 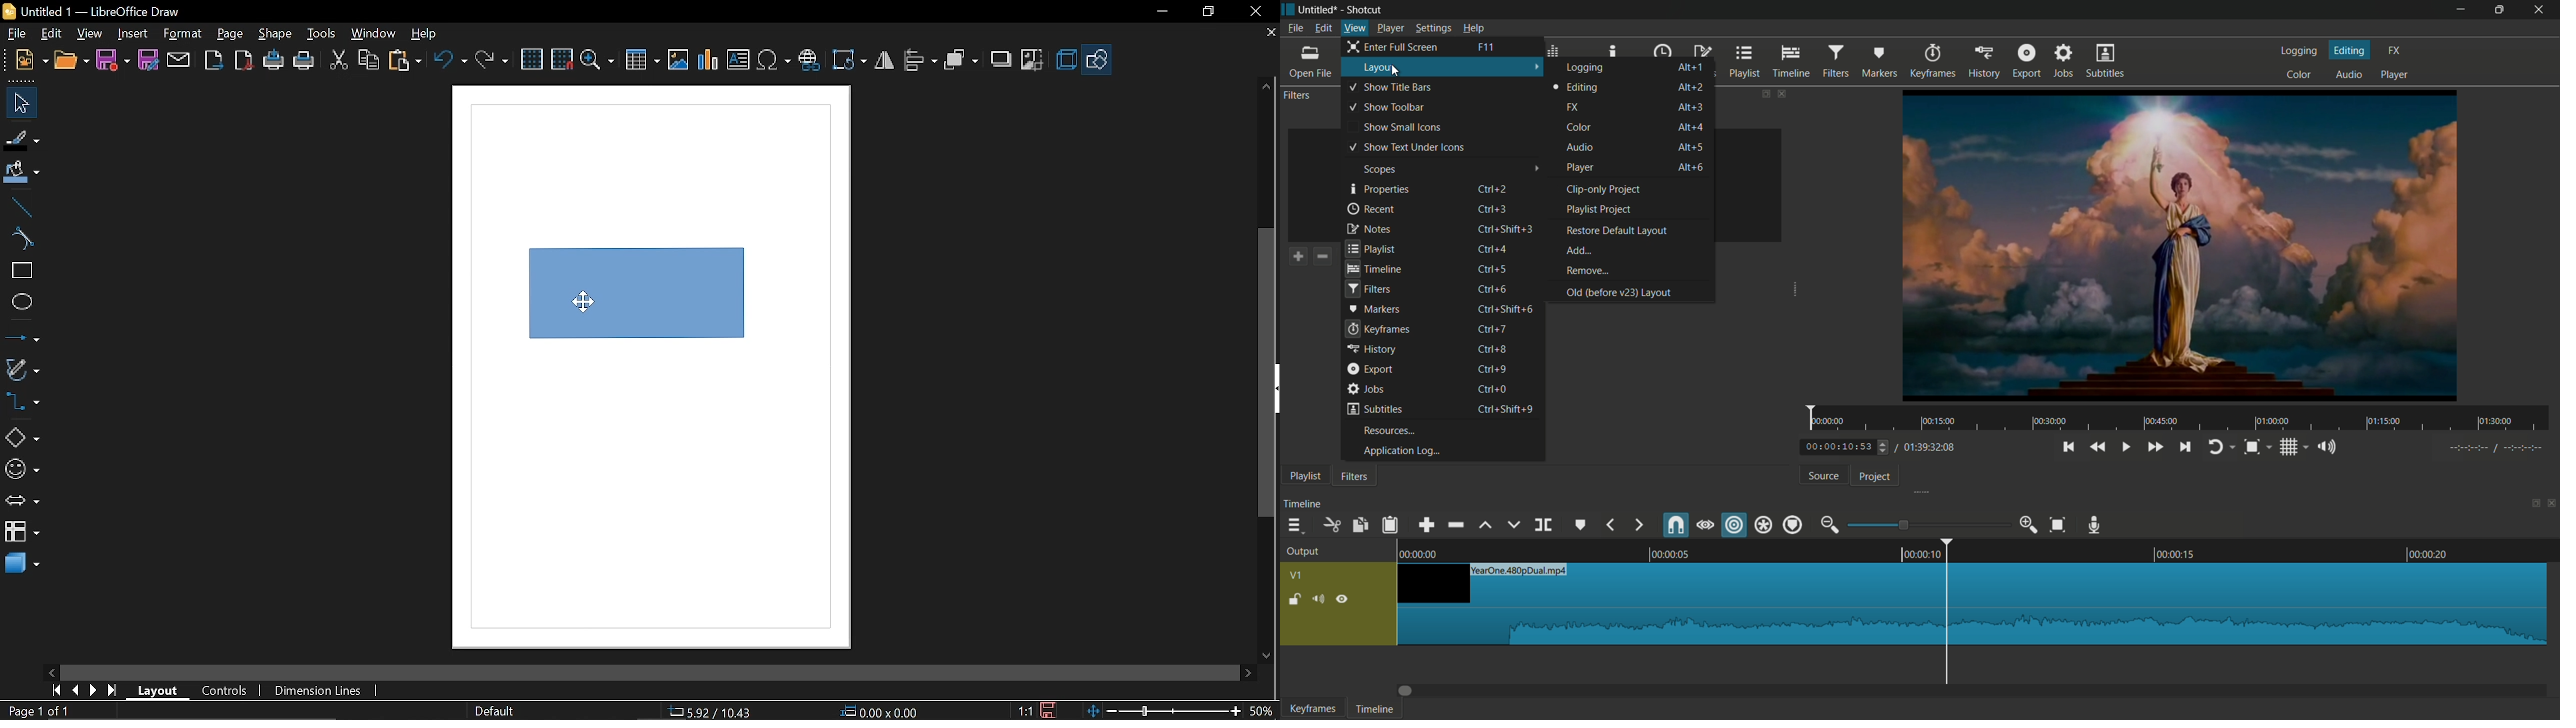 What do you see at coordinates (1301, 475) in the screenshot?
I see `playlist` at bounding box center [1301, 475].